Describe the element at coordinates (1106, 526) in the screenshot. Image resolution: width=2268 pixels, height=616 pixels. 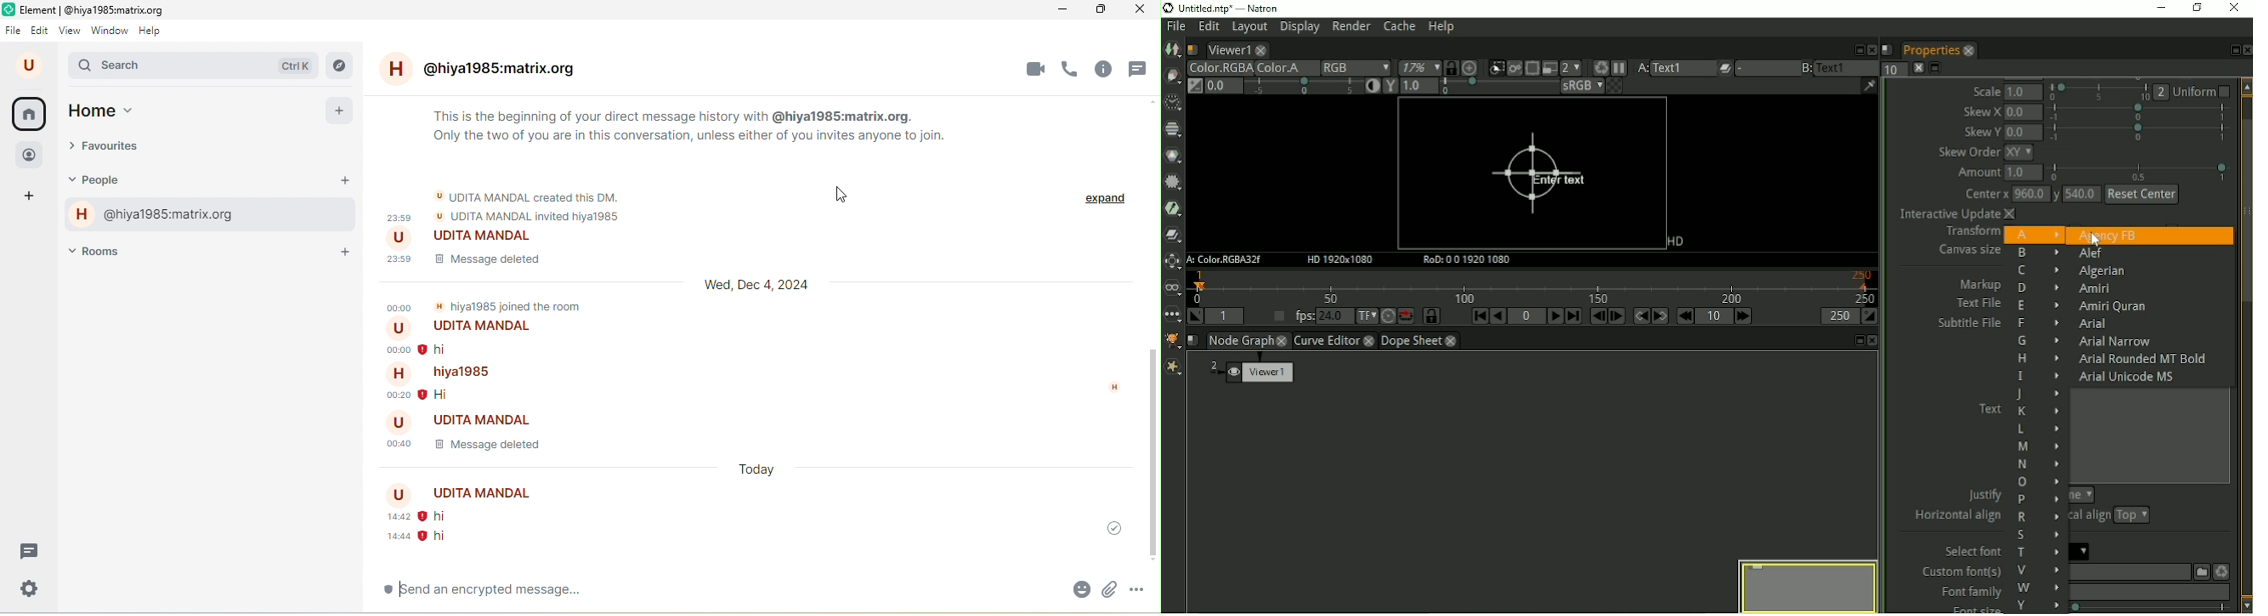
I see `message was sent` at that location.